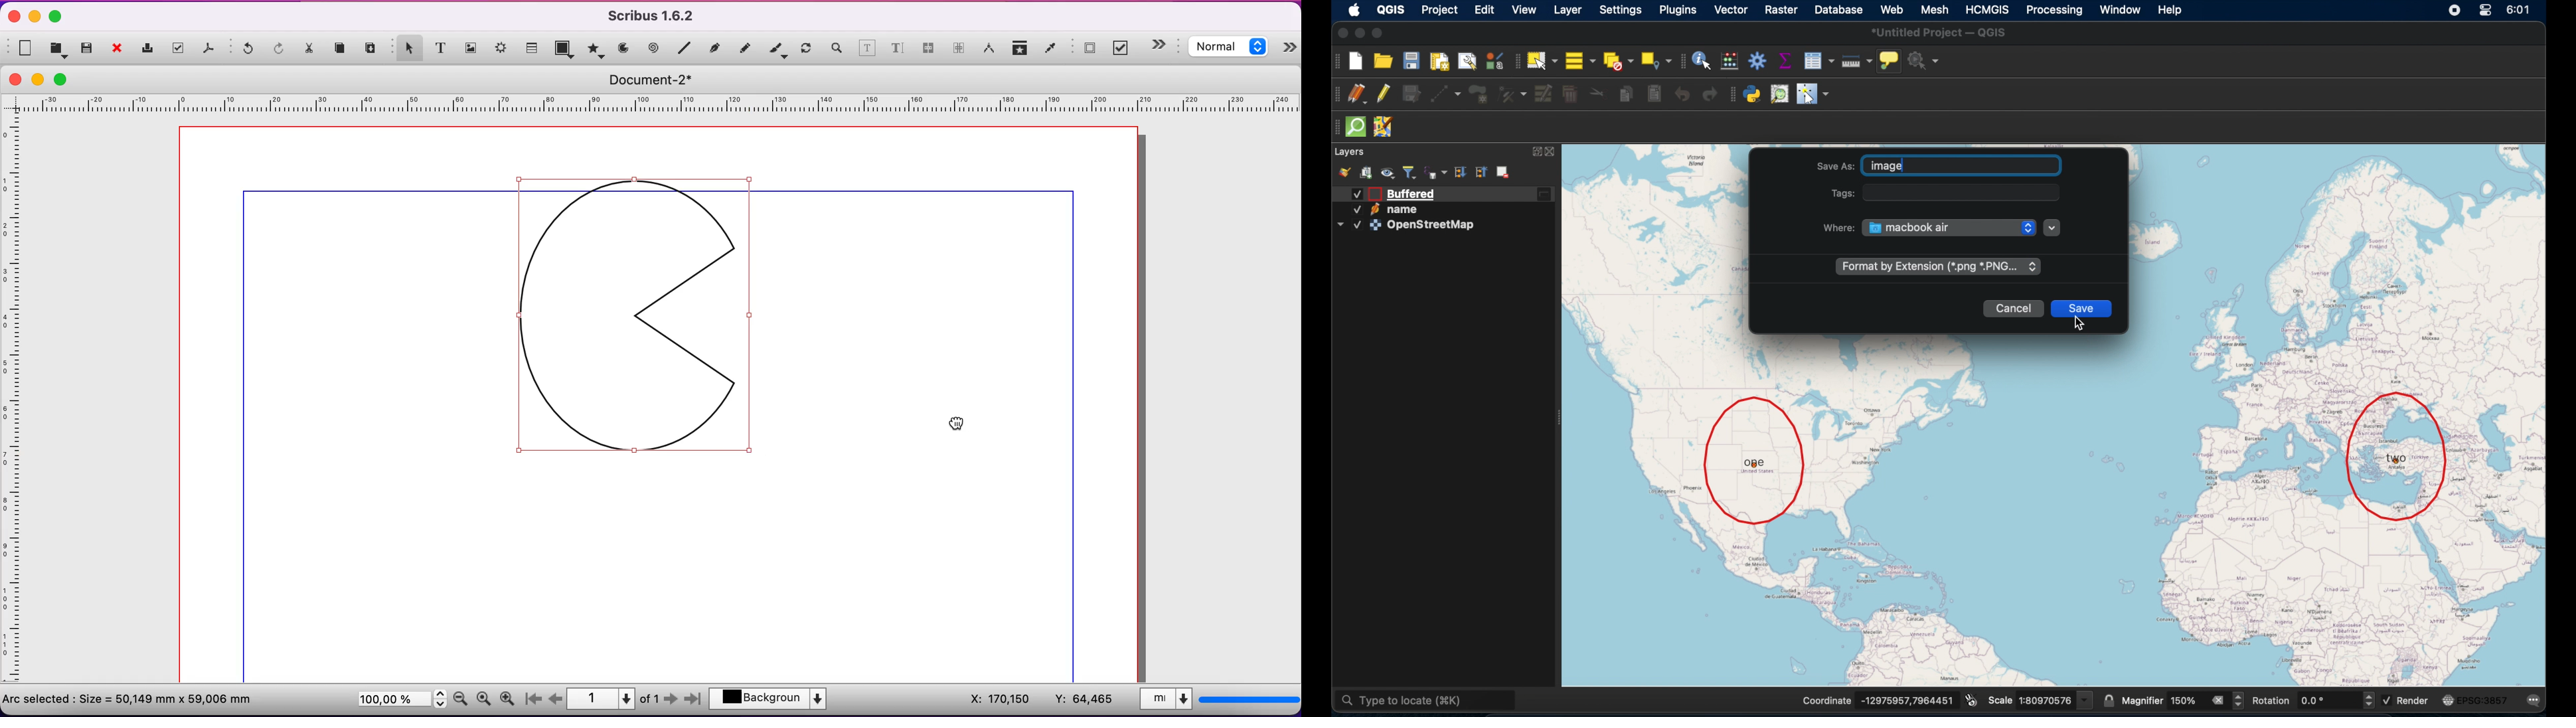  What do you see at coordinates (1366, 173) in the screenshot?
I see `add group` at bounding box center [1366, 173].